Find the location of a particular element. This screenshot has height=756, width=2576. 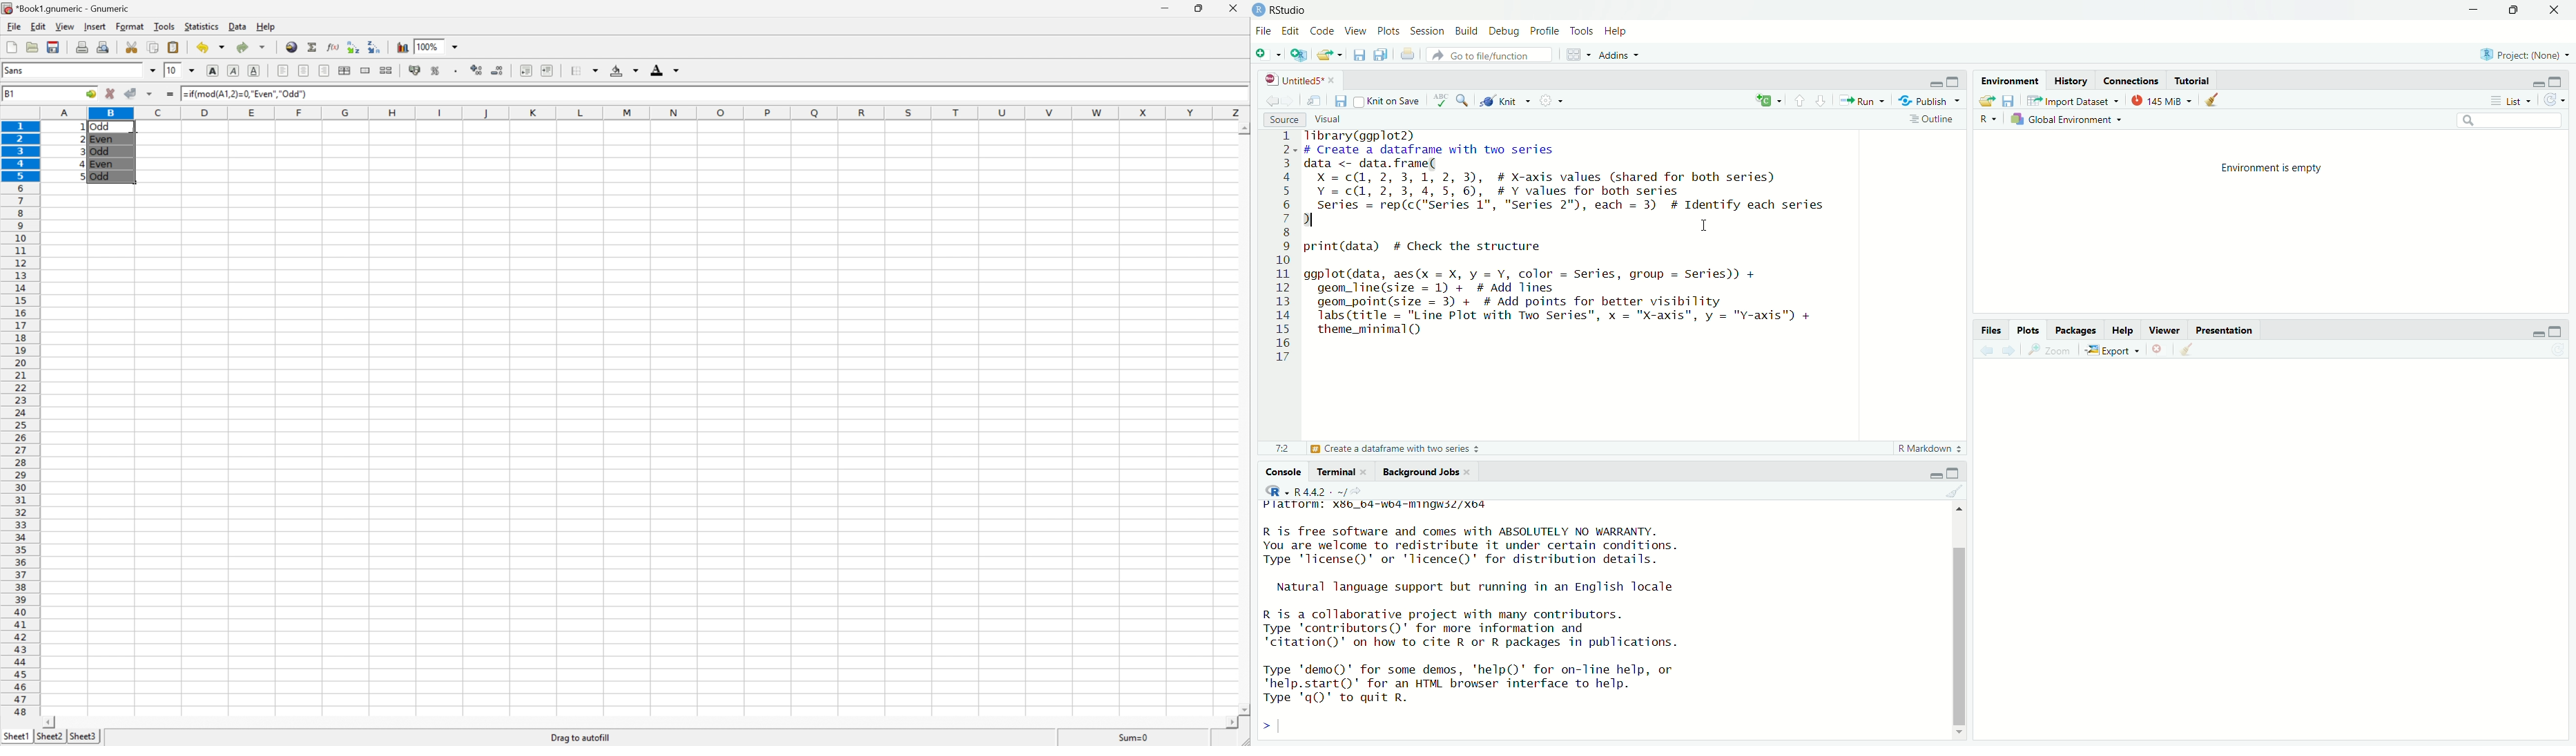

View is located at coordinates (1357, 32).